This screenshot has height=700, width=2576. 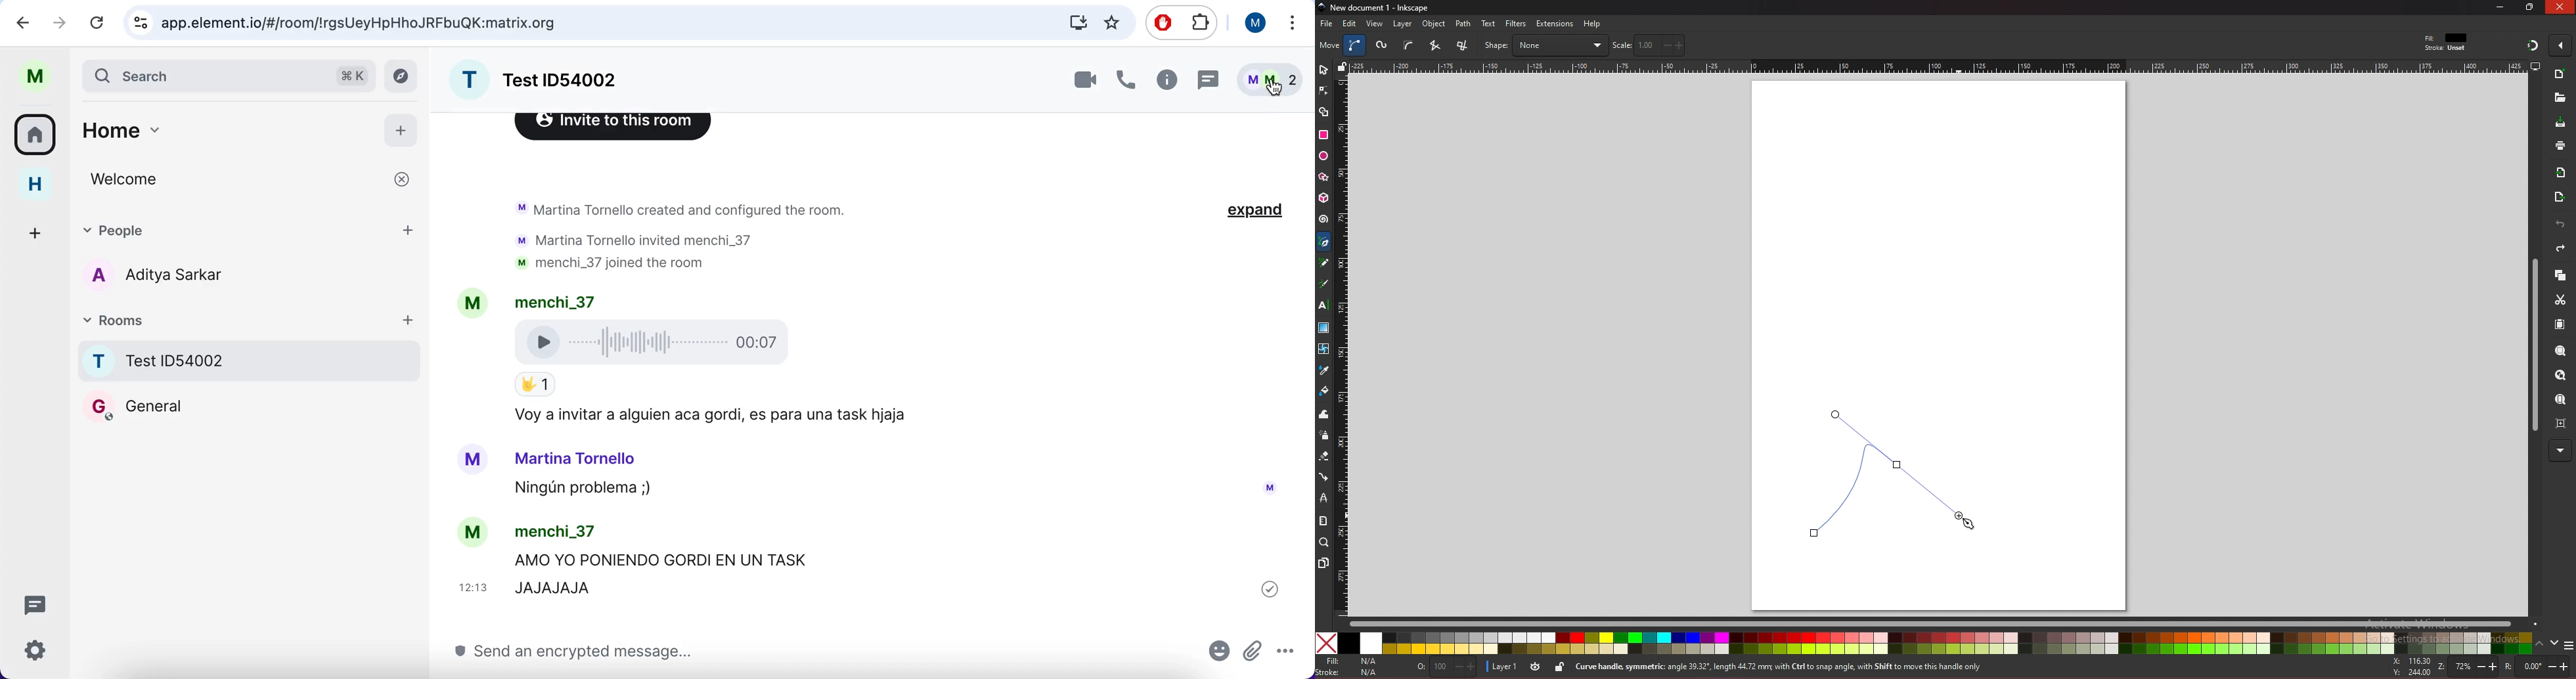 I want to click on chat member, so click(x=238, y=274).